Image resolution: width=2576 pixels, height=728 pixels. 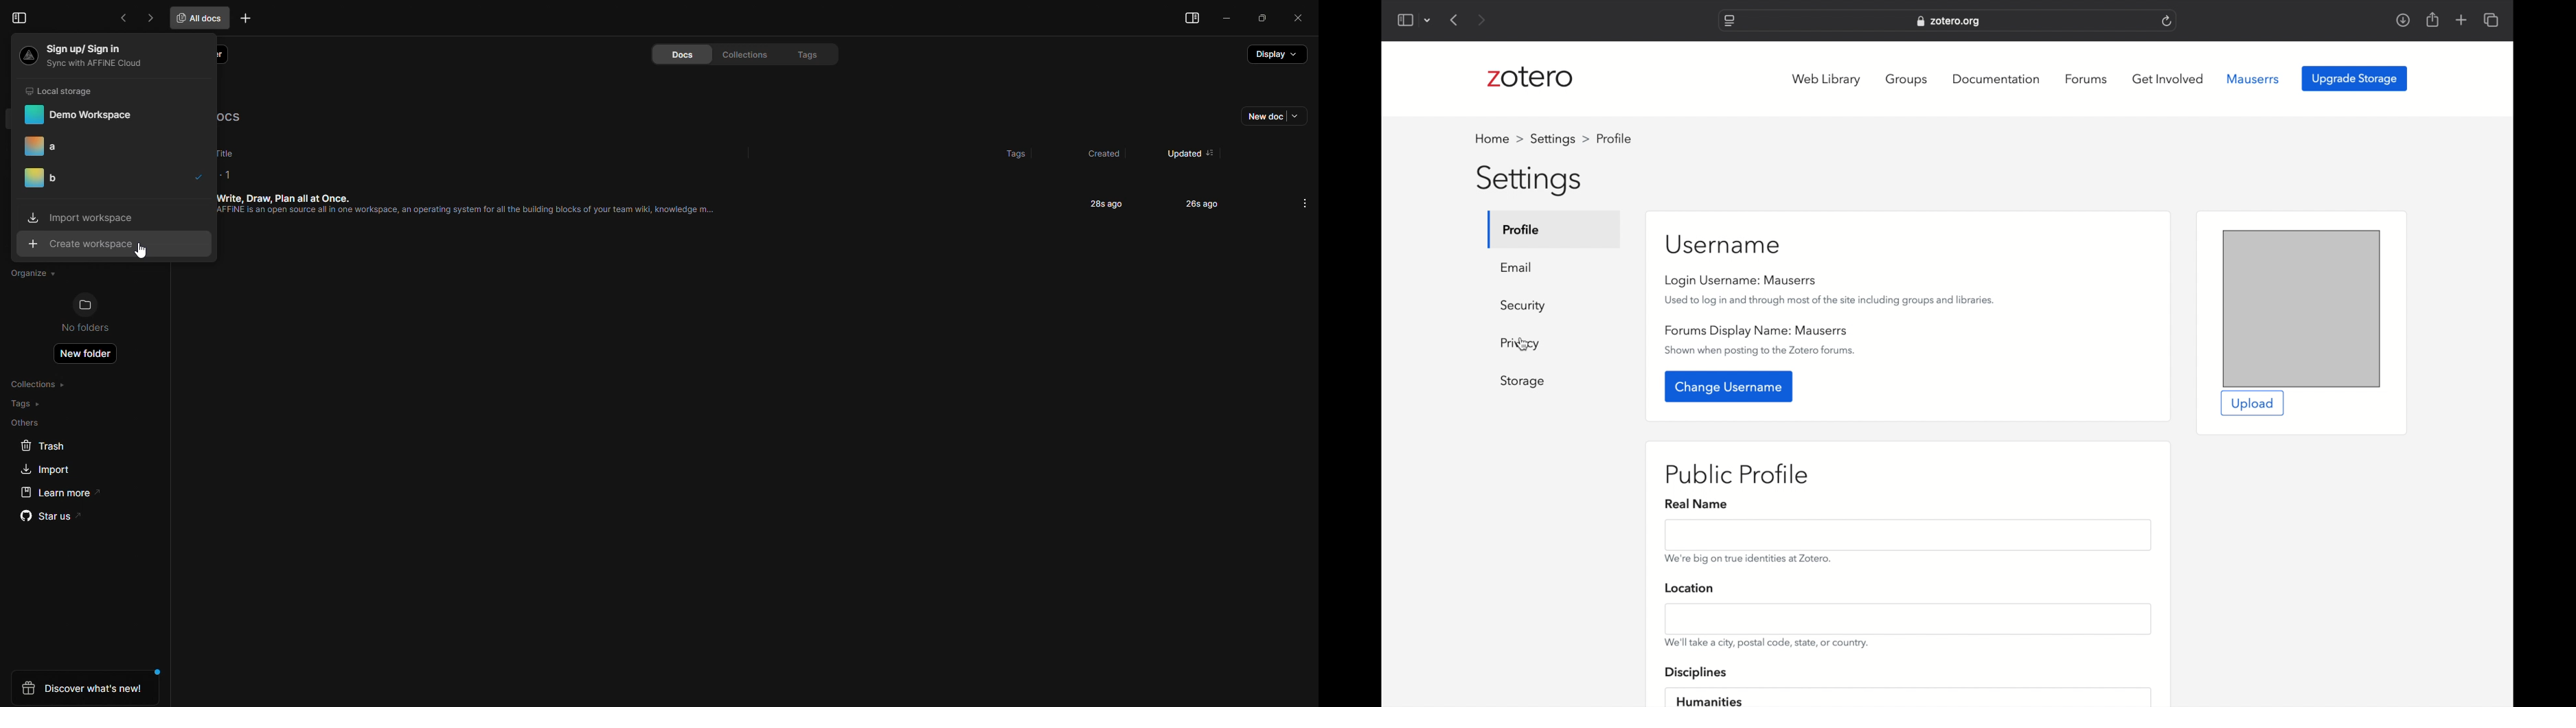 I want to click on email, so click(x=1518, y=267).